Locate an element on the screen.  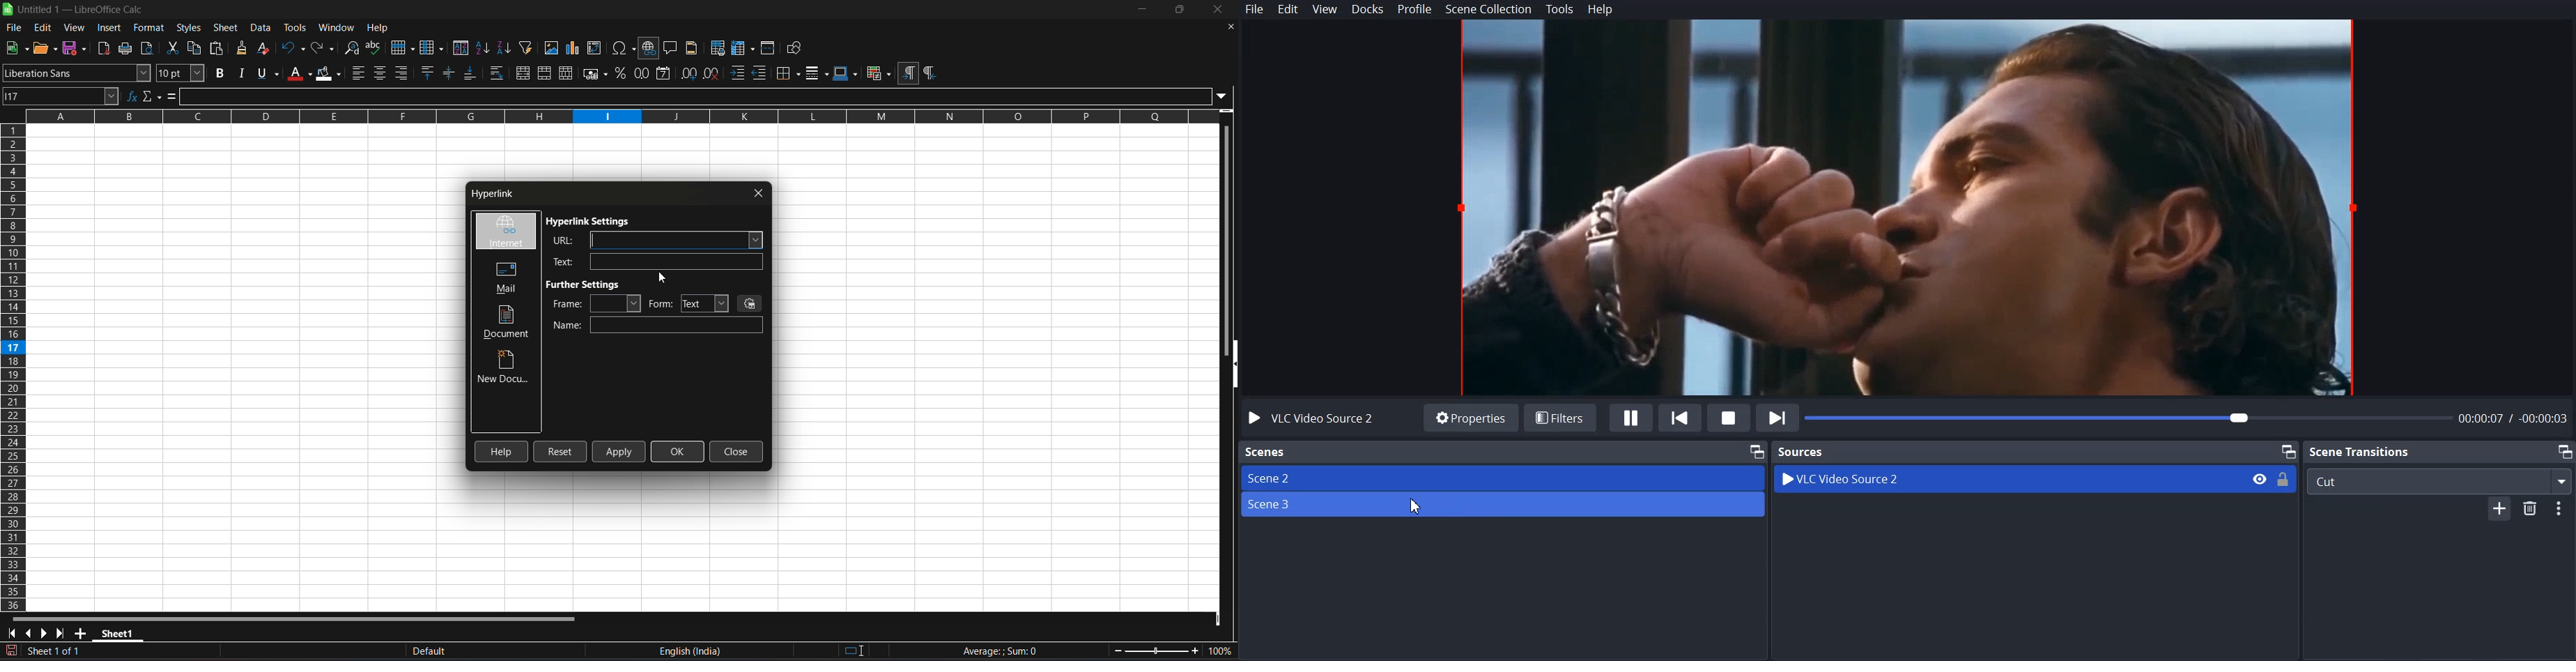
further settings is located at coordinates (588, 284).